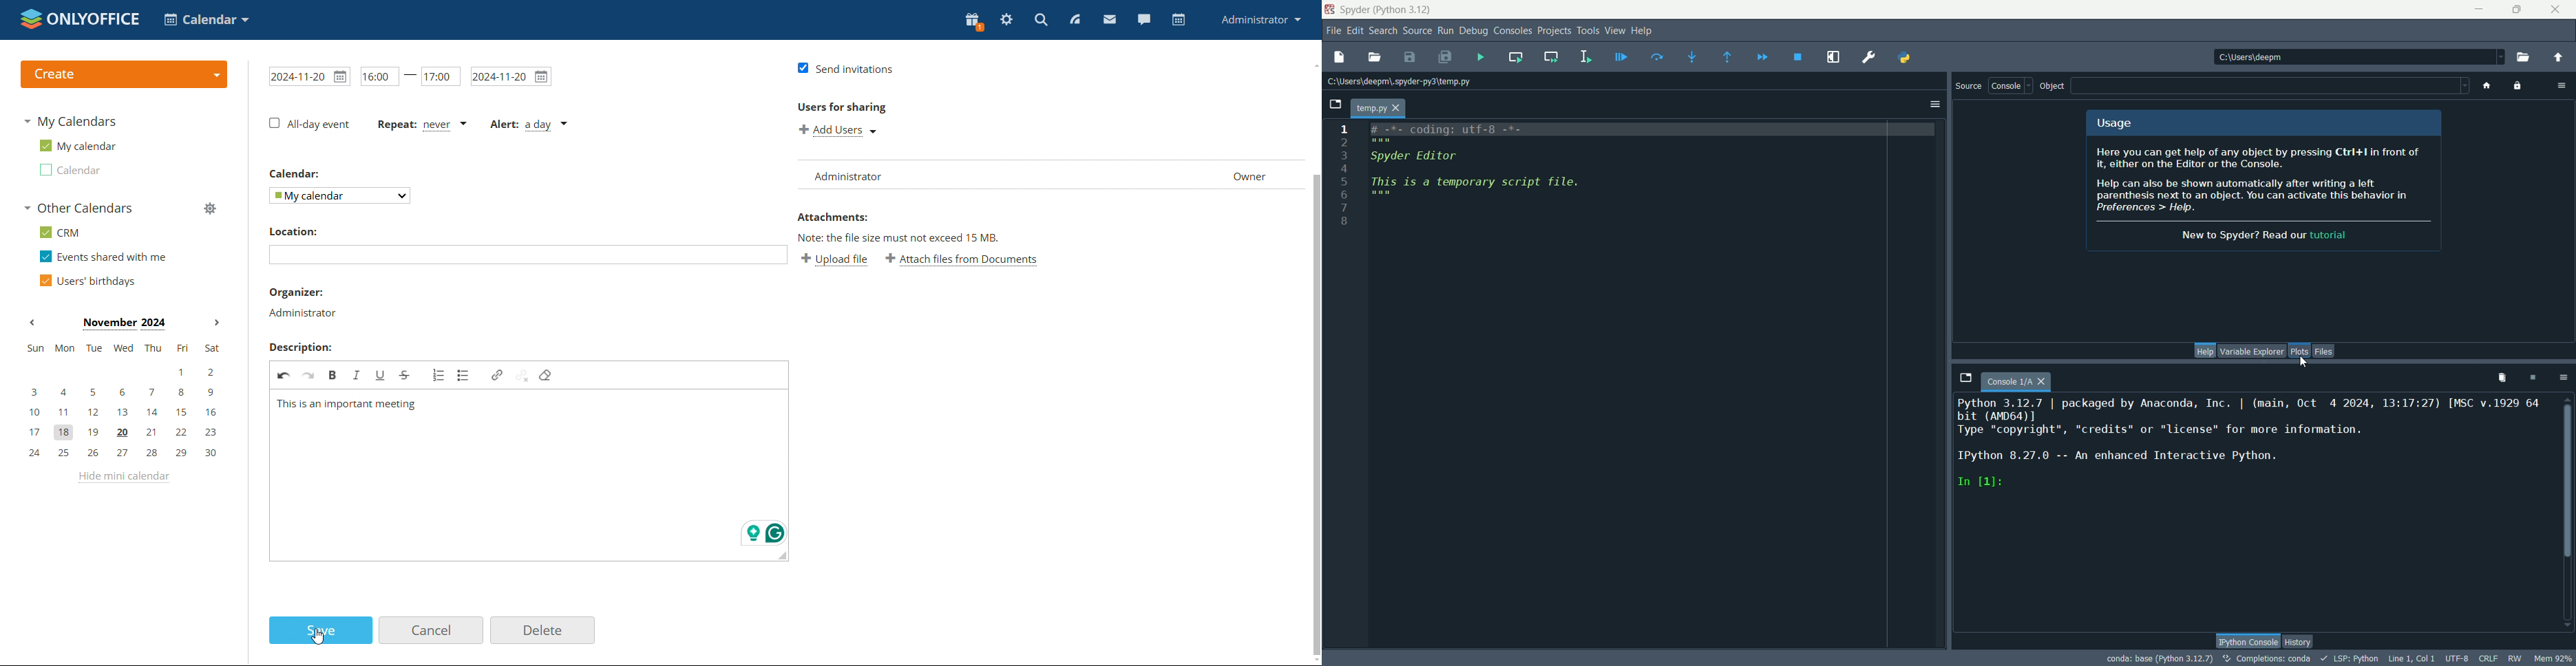 Image resolution: width=2576 pixels, height=672 pixels. What do you see at coordinates (1511, 177) in the screenshot?
I see `script file` at bounding box center [1511, 177].